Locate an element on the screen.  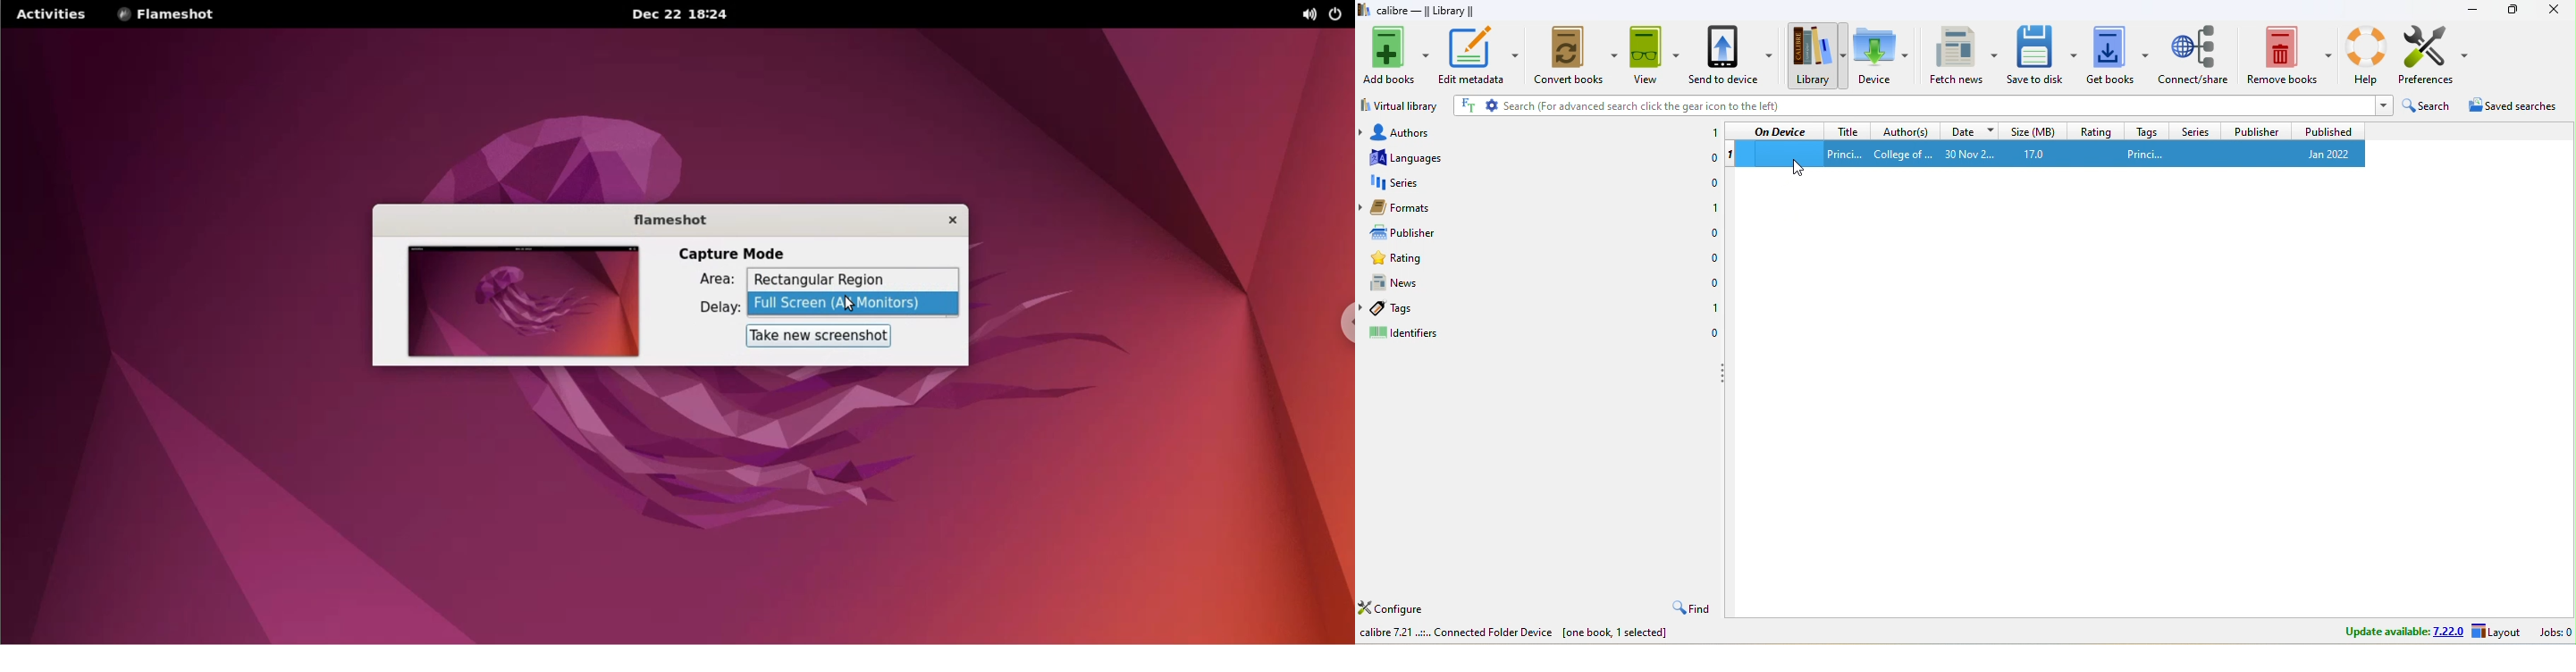
size is located at coordinates (2033, 130).